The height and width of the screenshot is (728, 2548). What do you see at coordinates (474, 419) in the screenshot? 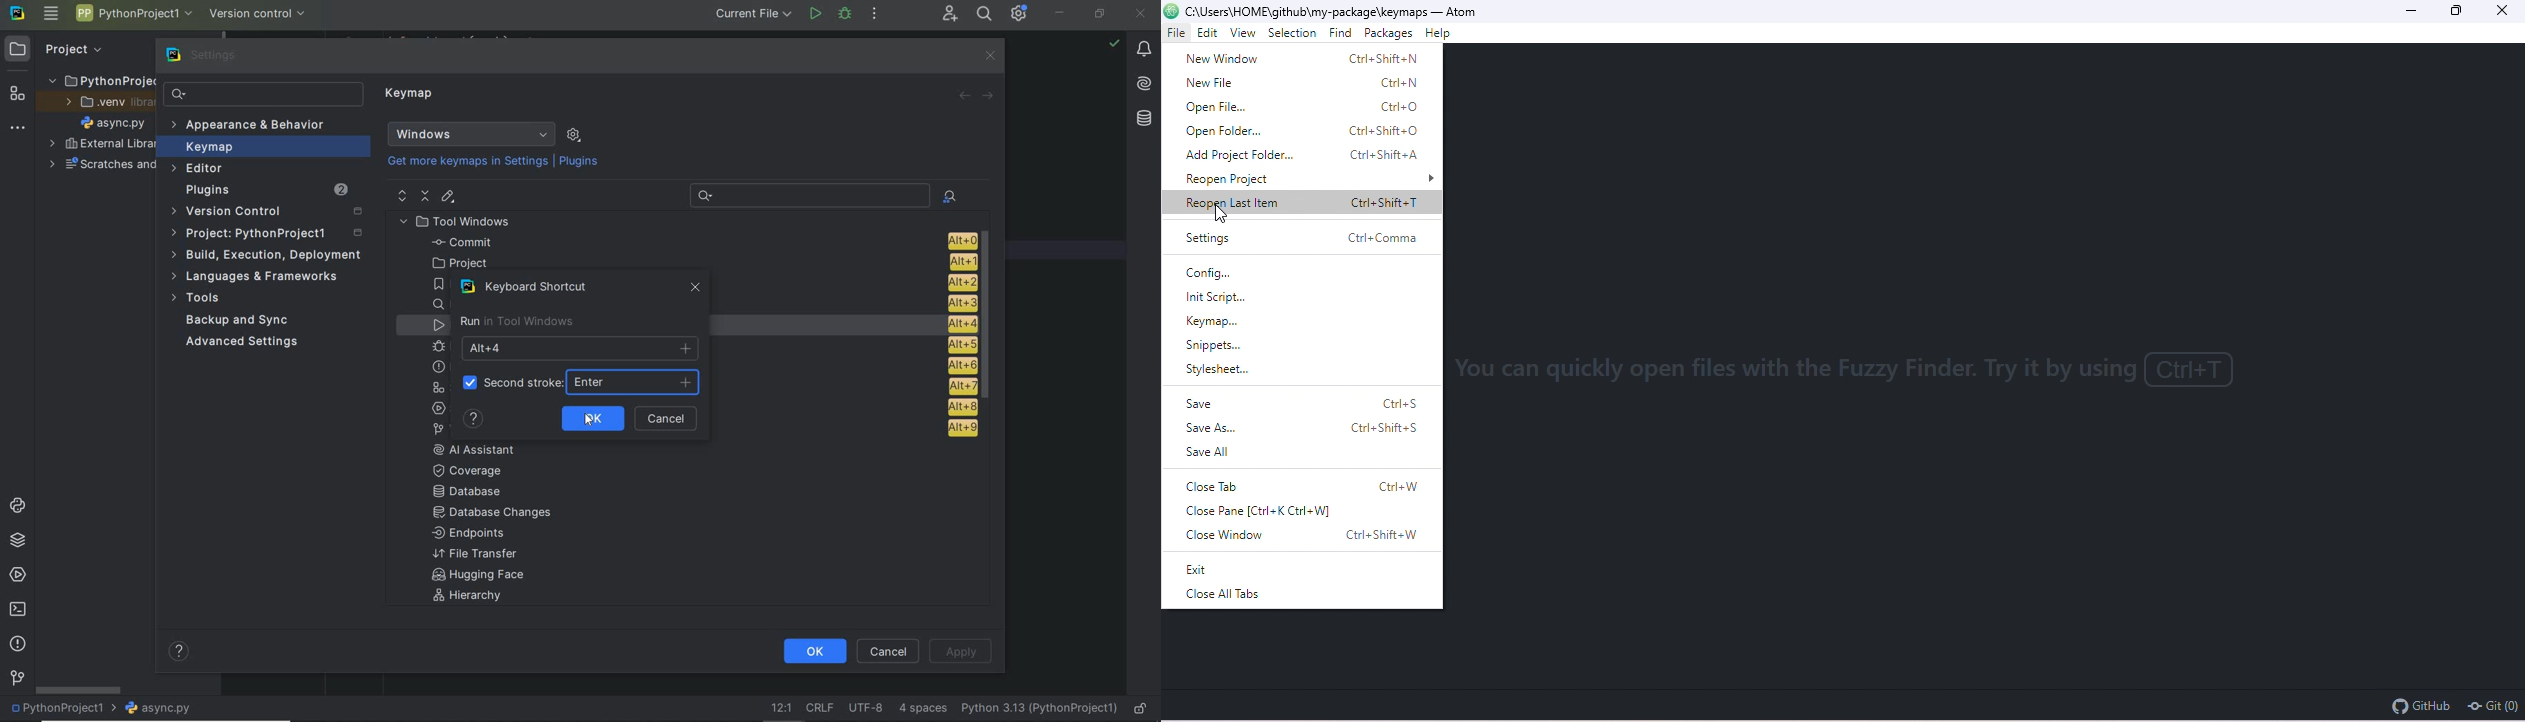
I see `help` at bounding box center [474, 419].